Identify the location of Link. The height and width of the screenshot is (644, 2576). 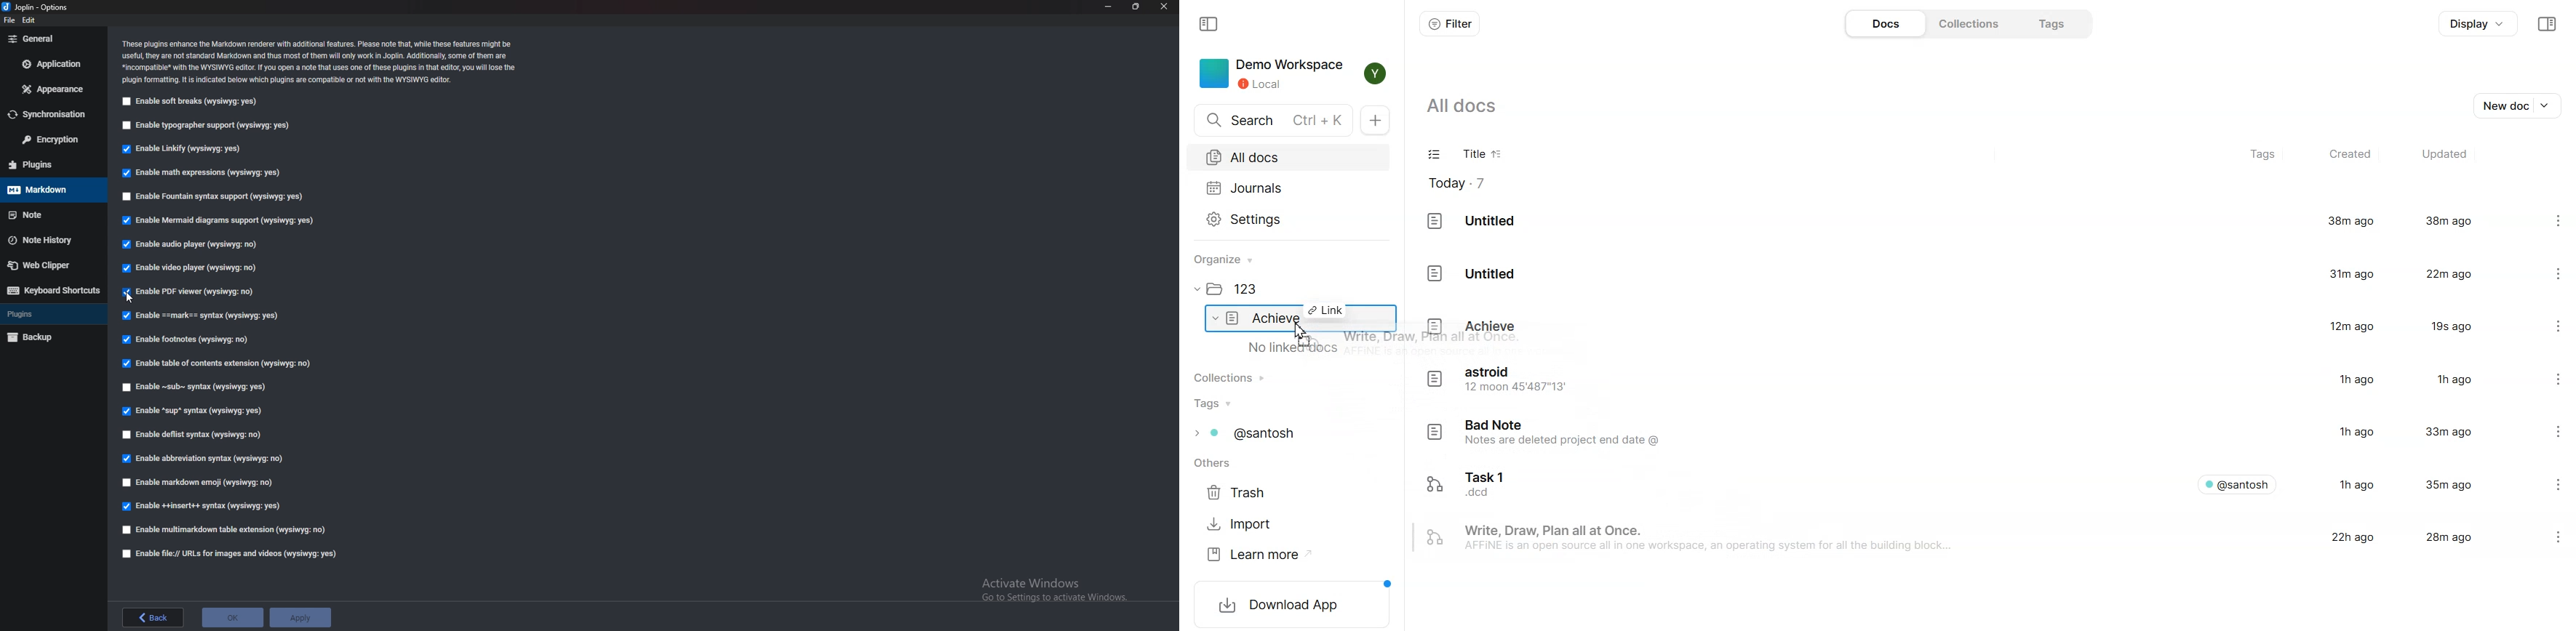
(1325, 310).